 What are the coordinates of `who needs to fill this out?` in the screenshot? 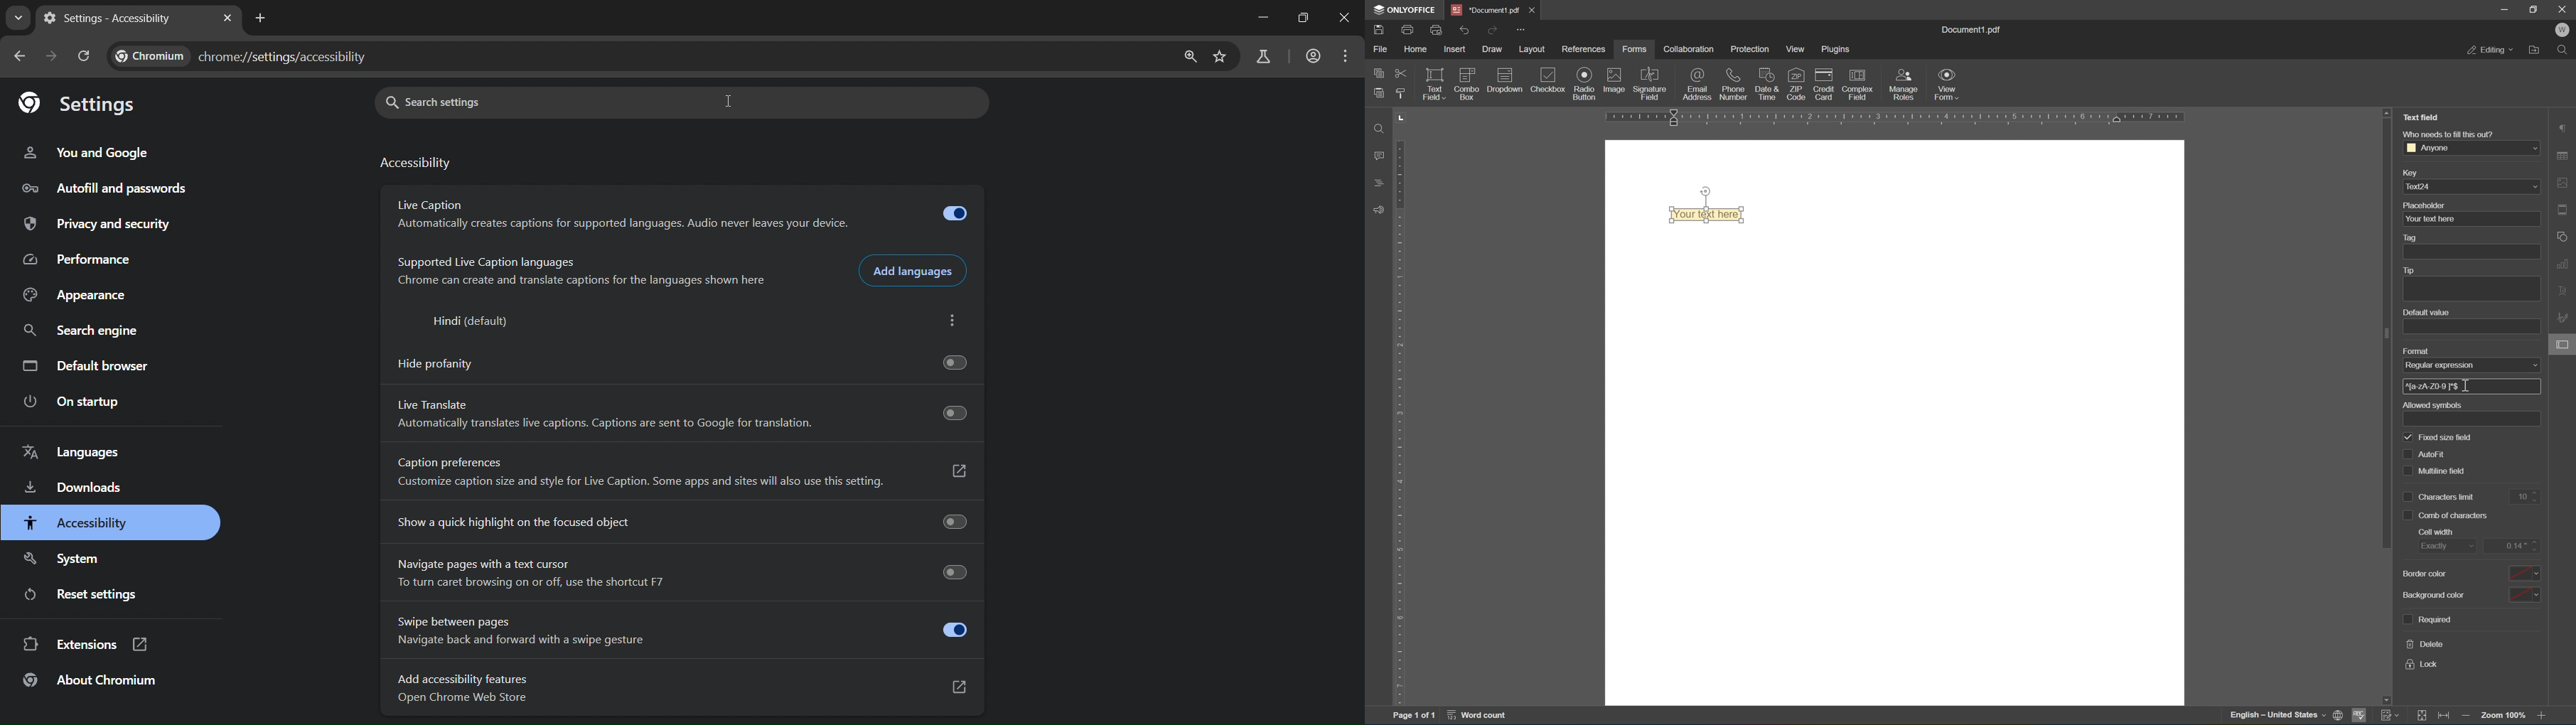 It's located at (2448, 134).